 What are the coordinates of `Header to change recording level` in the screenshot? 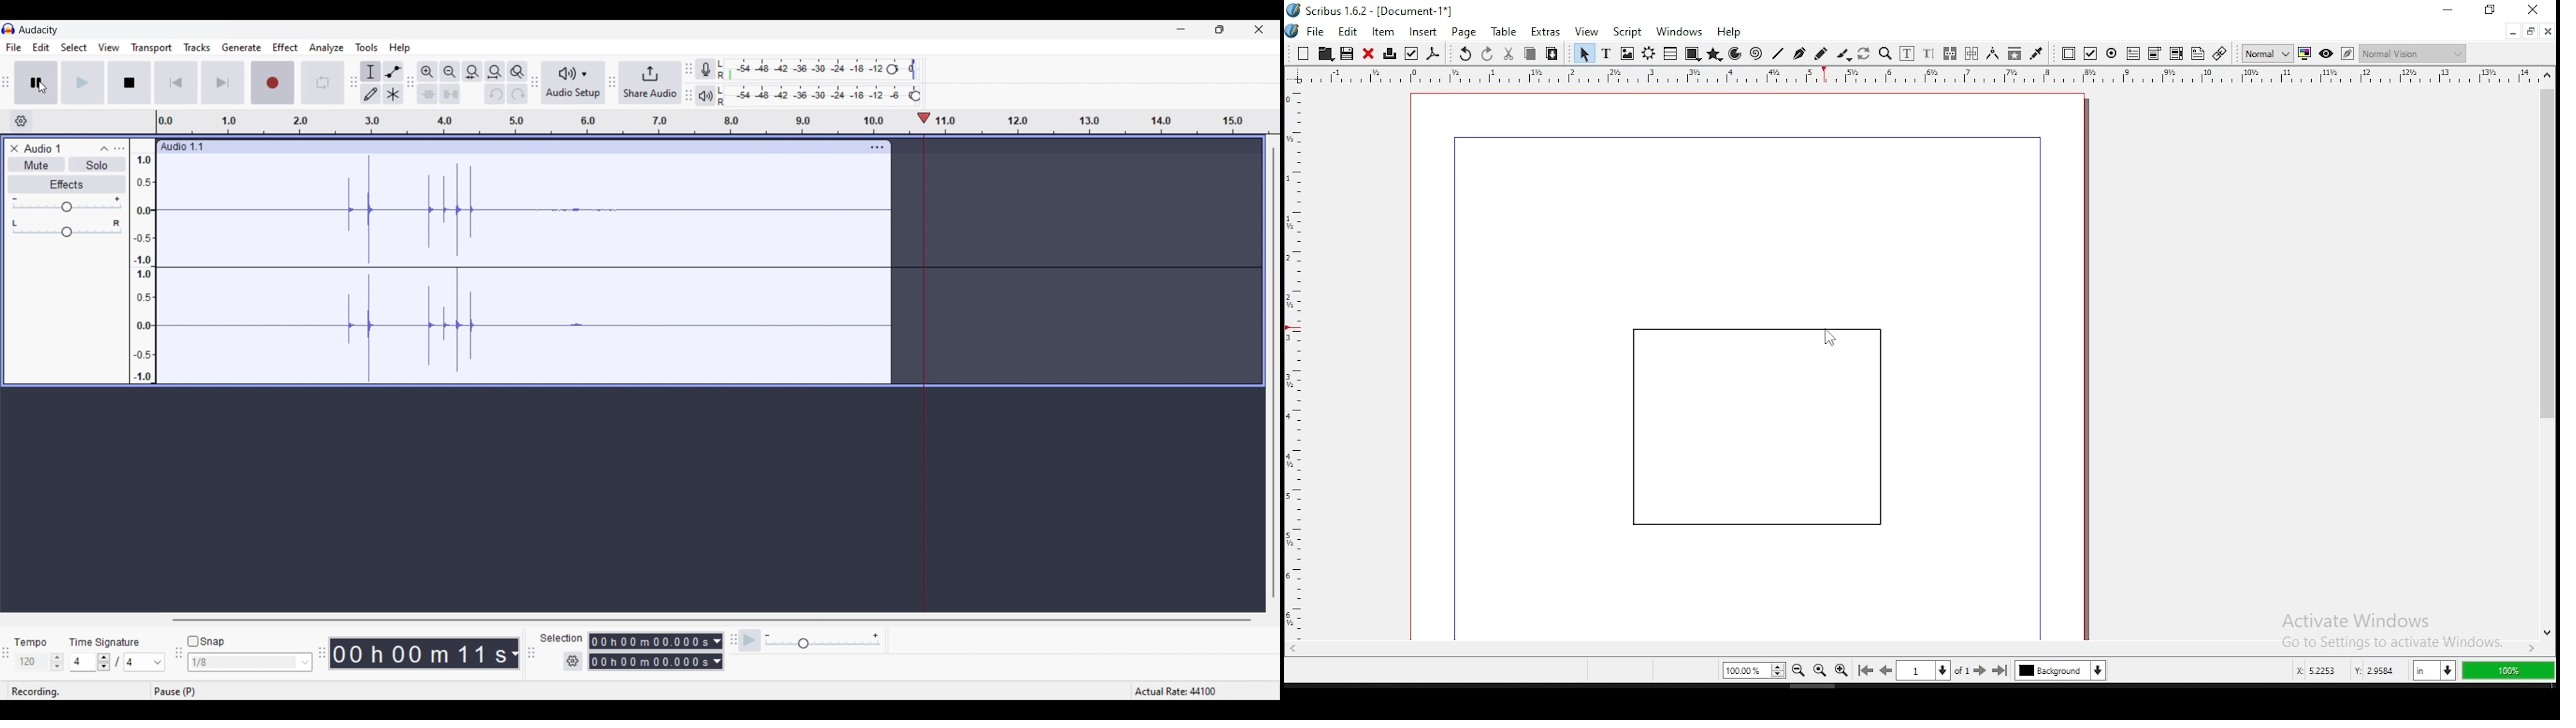 It's located at (906, 67).